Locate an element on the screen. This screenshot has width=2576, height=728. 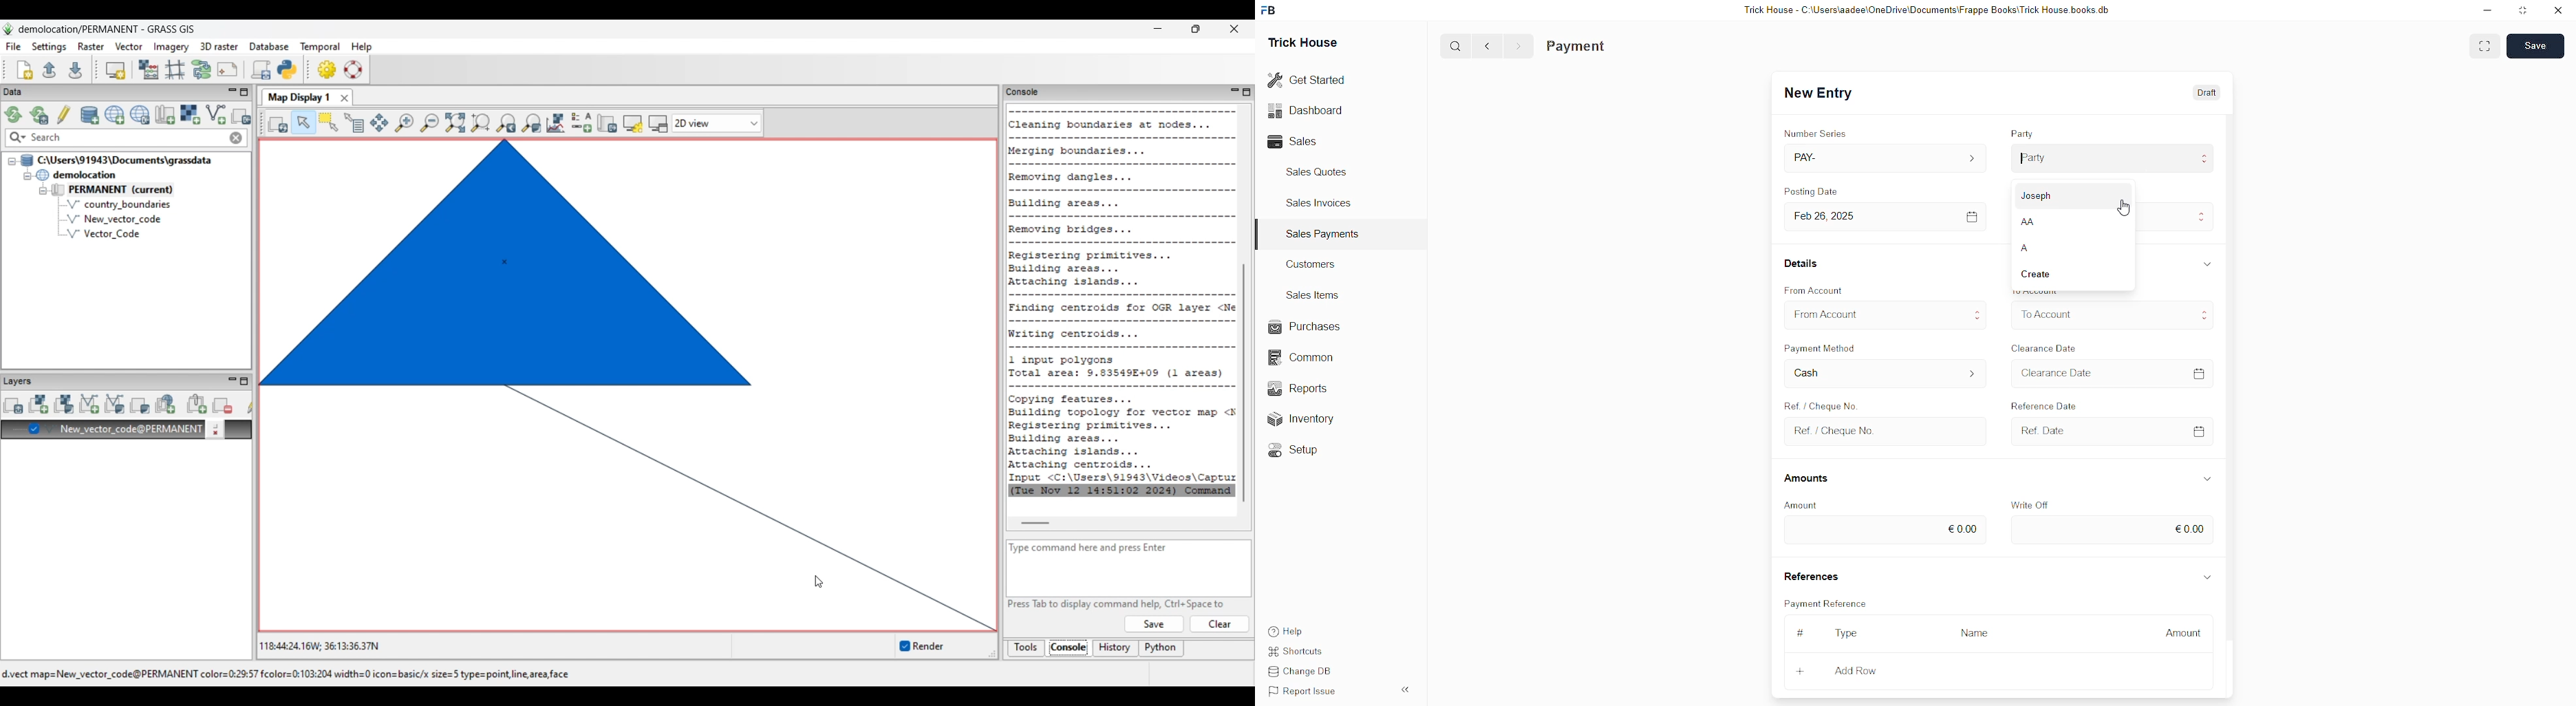
logo is located at coordinates (1269, 10).